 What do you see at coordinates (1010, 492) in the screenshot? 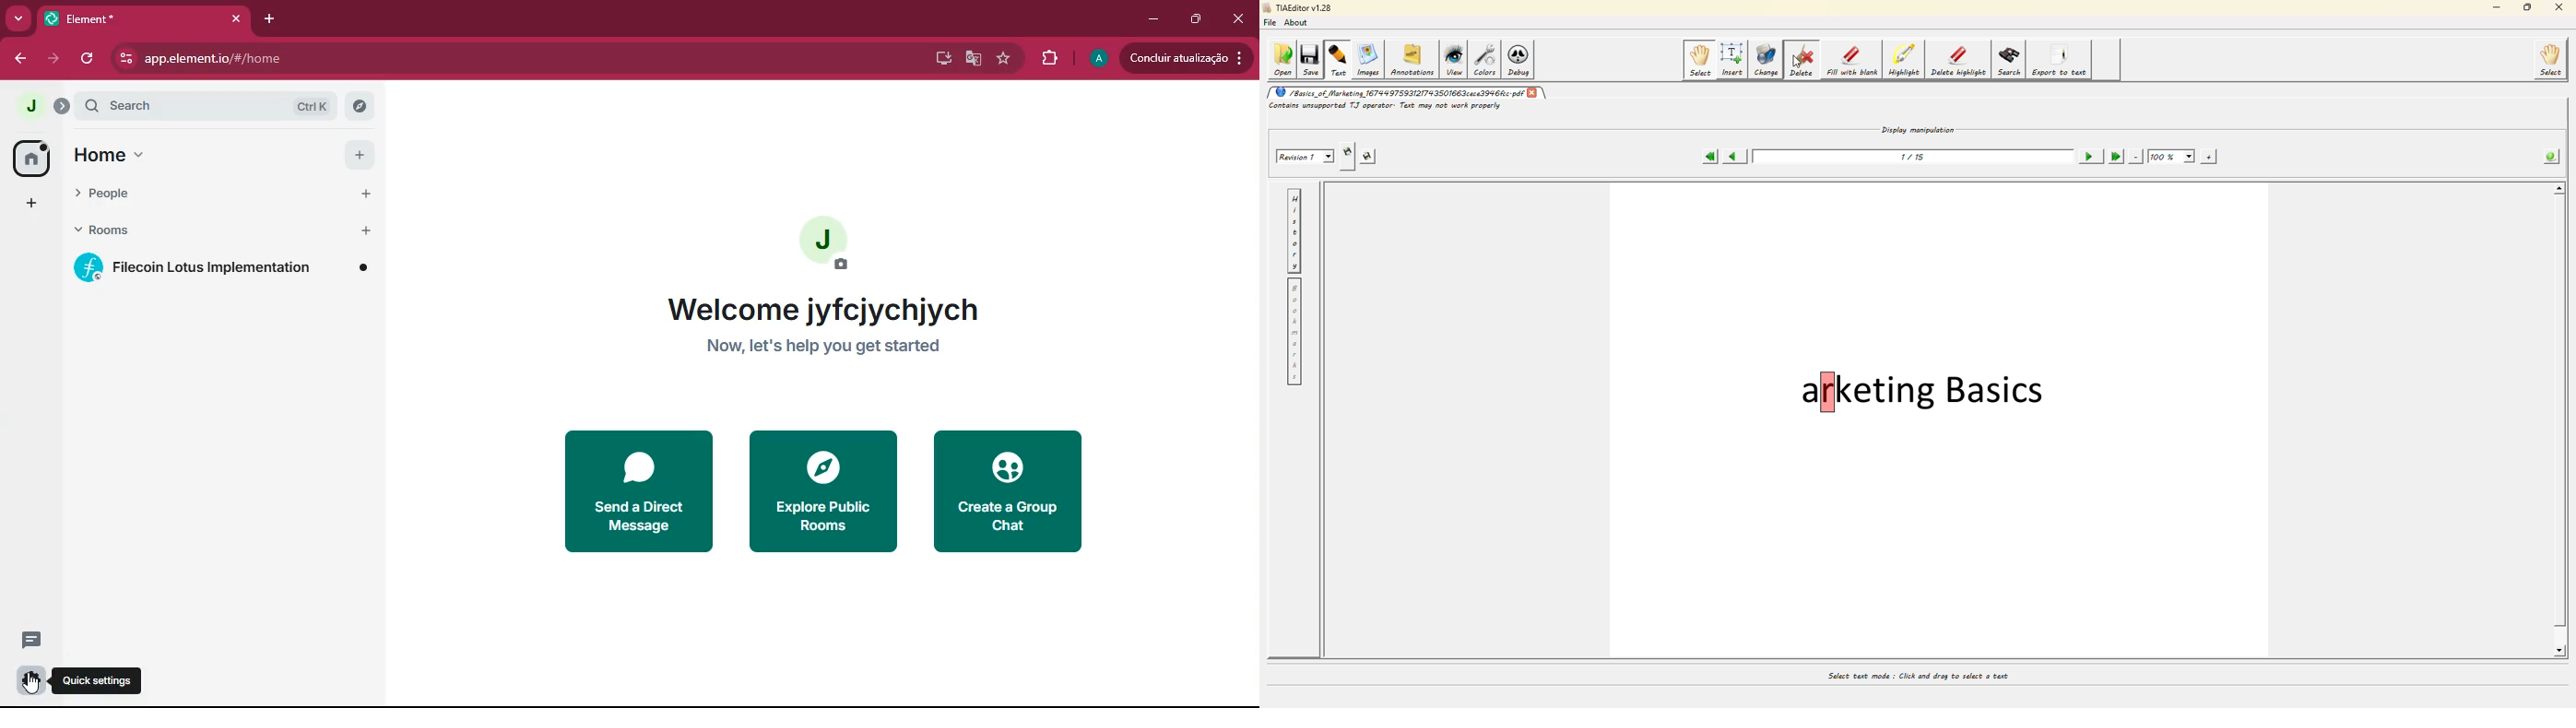
I see `create a group chat` at bounding box center [1010, 492].